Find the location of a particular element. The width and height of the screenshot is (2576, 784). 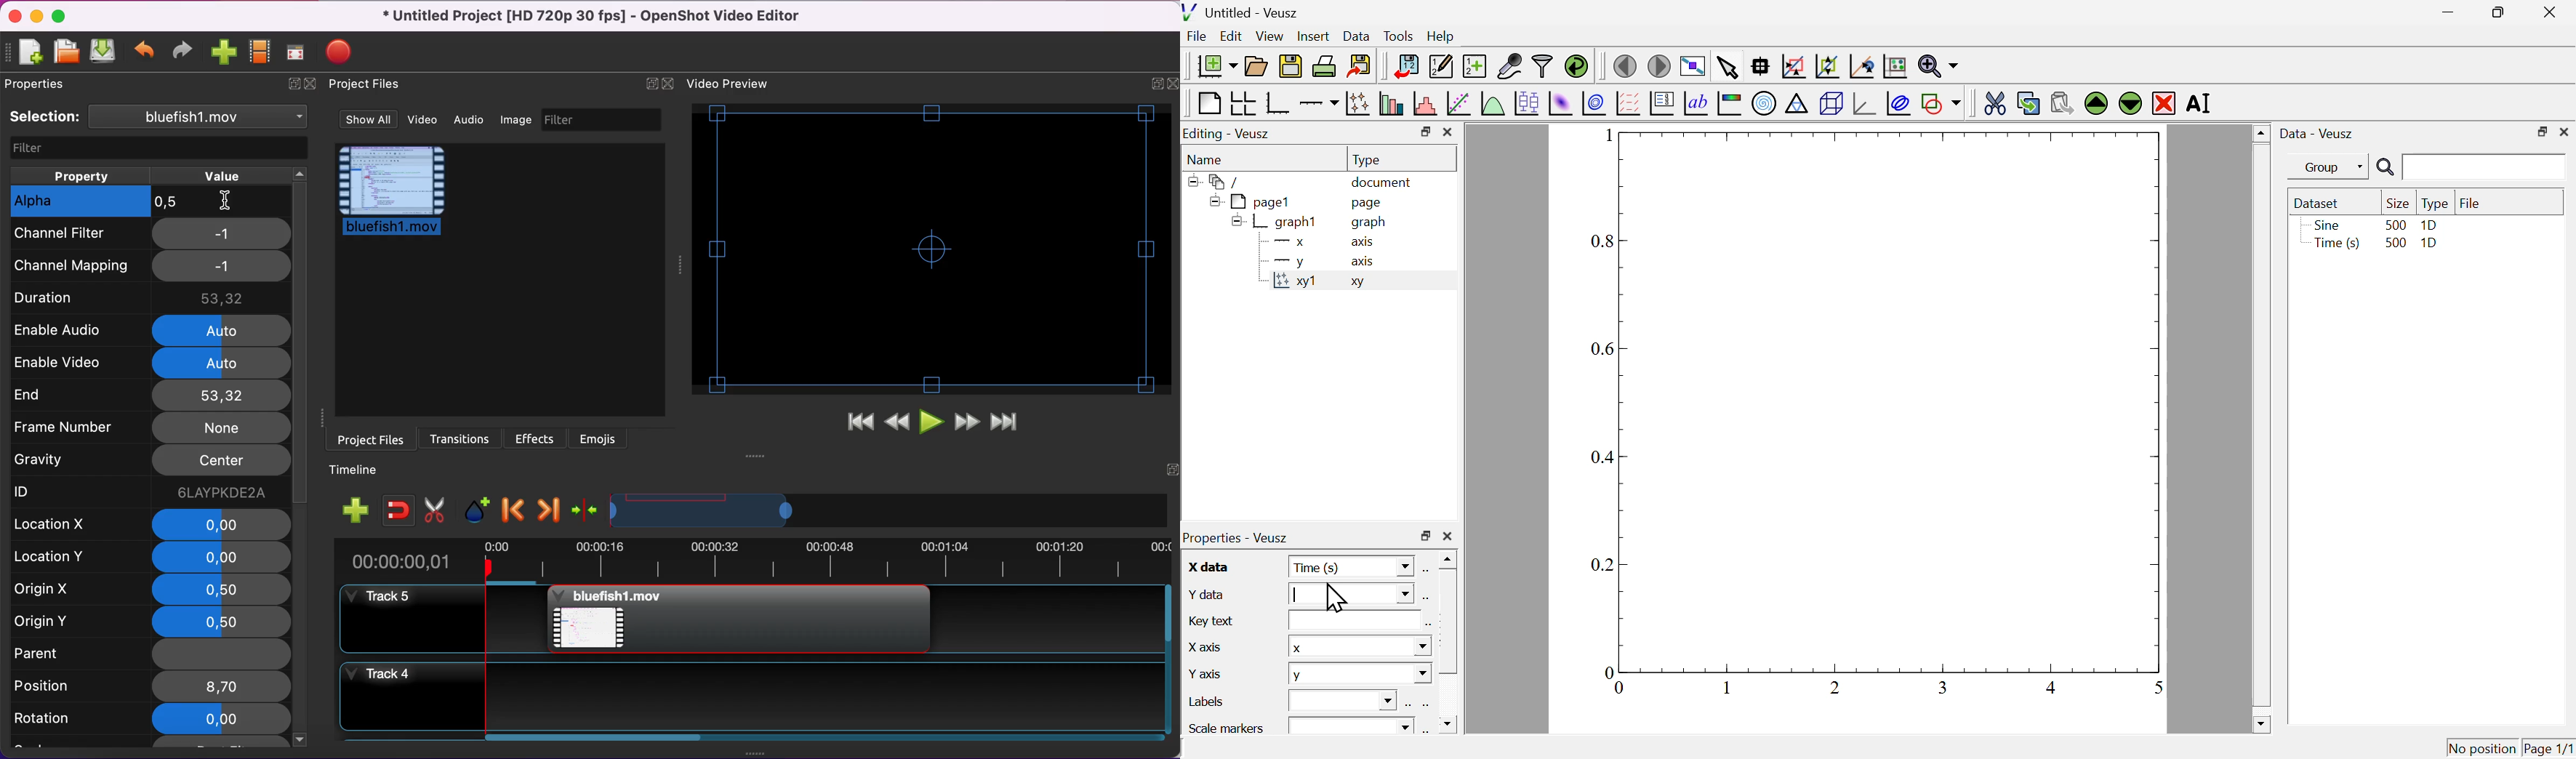

plot a 2d dataset as an image is located at coordinates (1561, 103).